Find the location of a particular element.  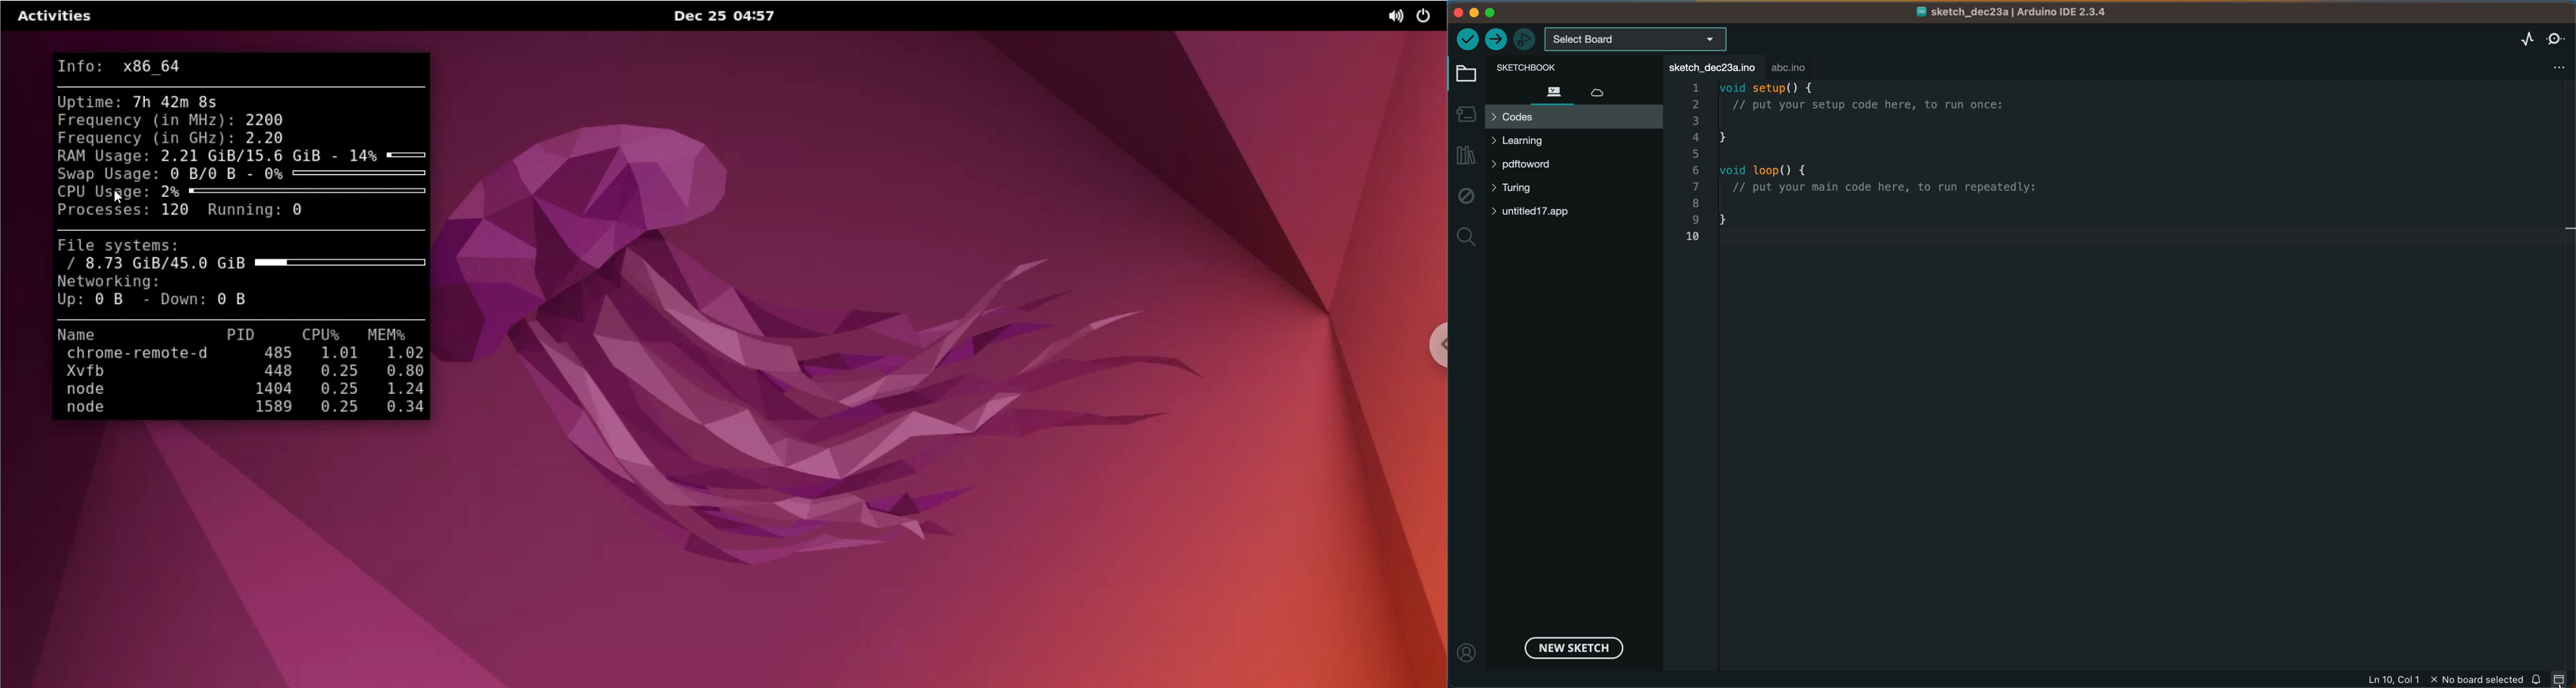

serial plotter is located at coordinates (2524, 38).